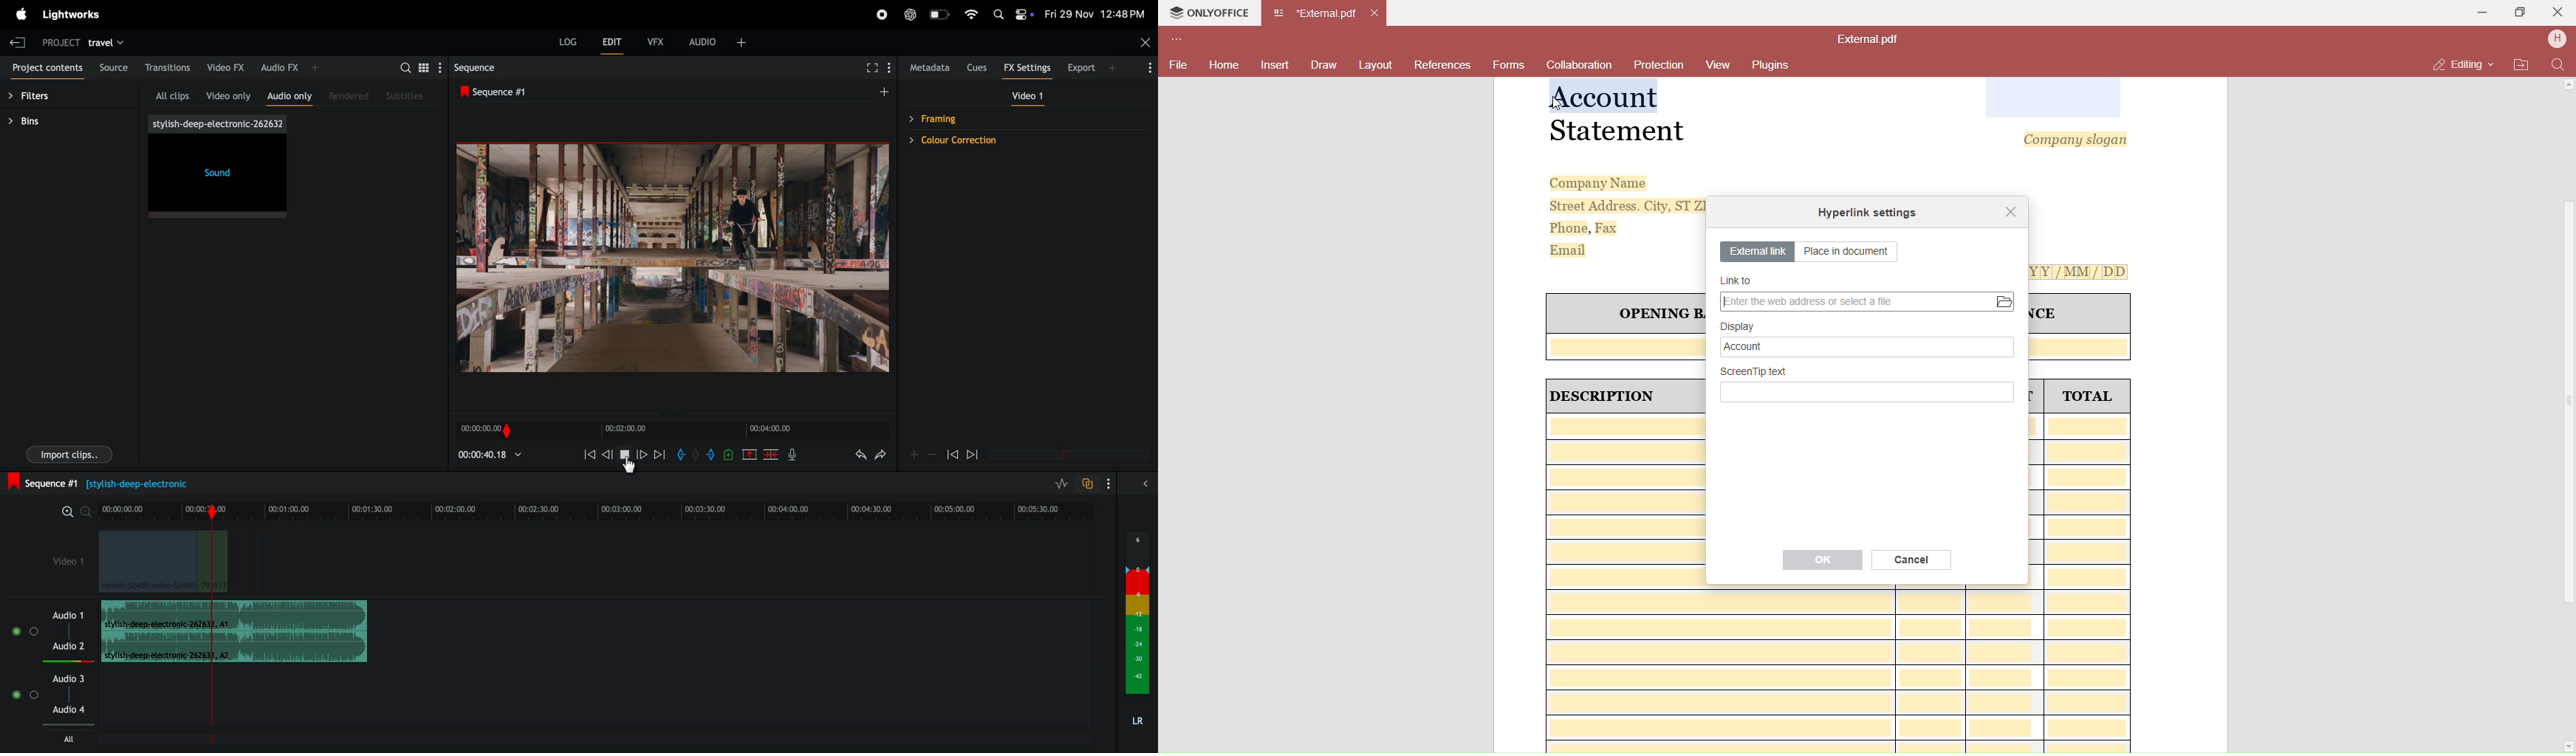  Describe the element at coordinates (1740, 326) in the screenshot. I see `Display` at that location.